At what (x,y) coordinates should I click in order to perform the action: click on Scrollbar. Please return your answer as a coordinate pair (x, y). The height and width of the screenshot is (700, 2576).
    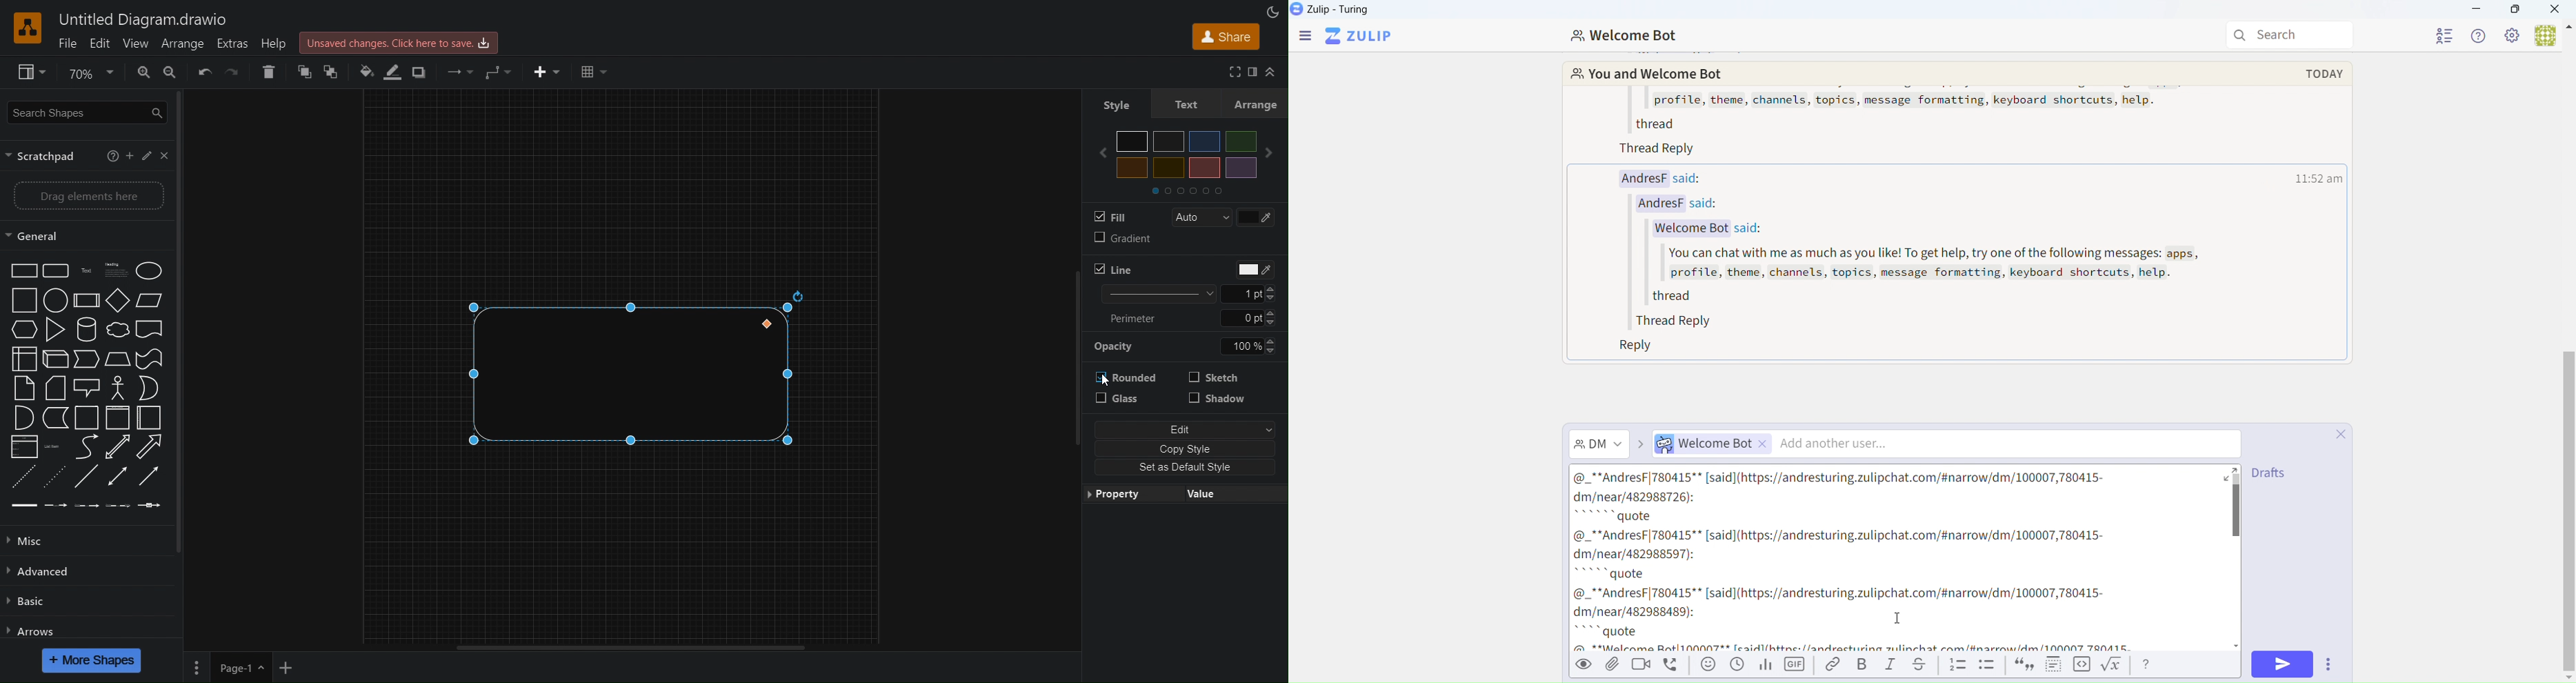
    Looking at the image, I should click on (637, 647).